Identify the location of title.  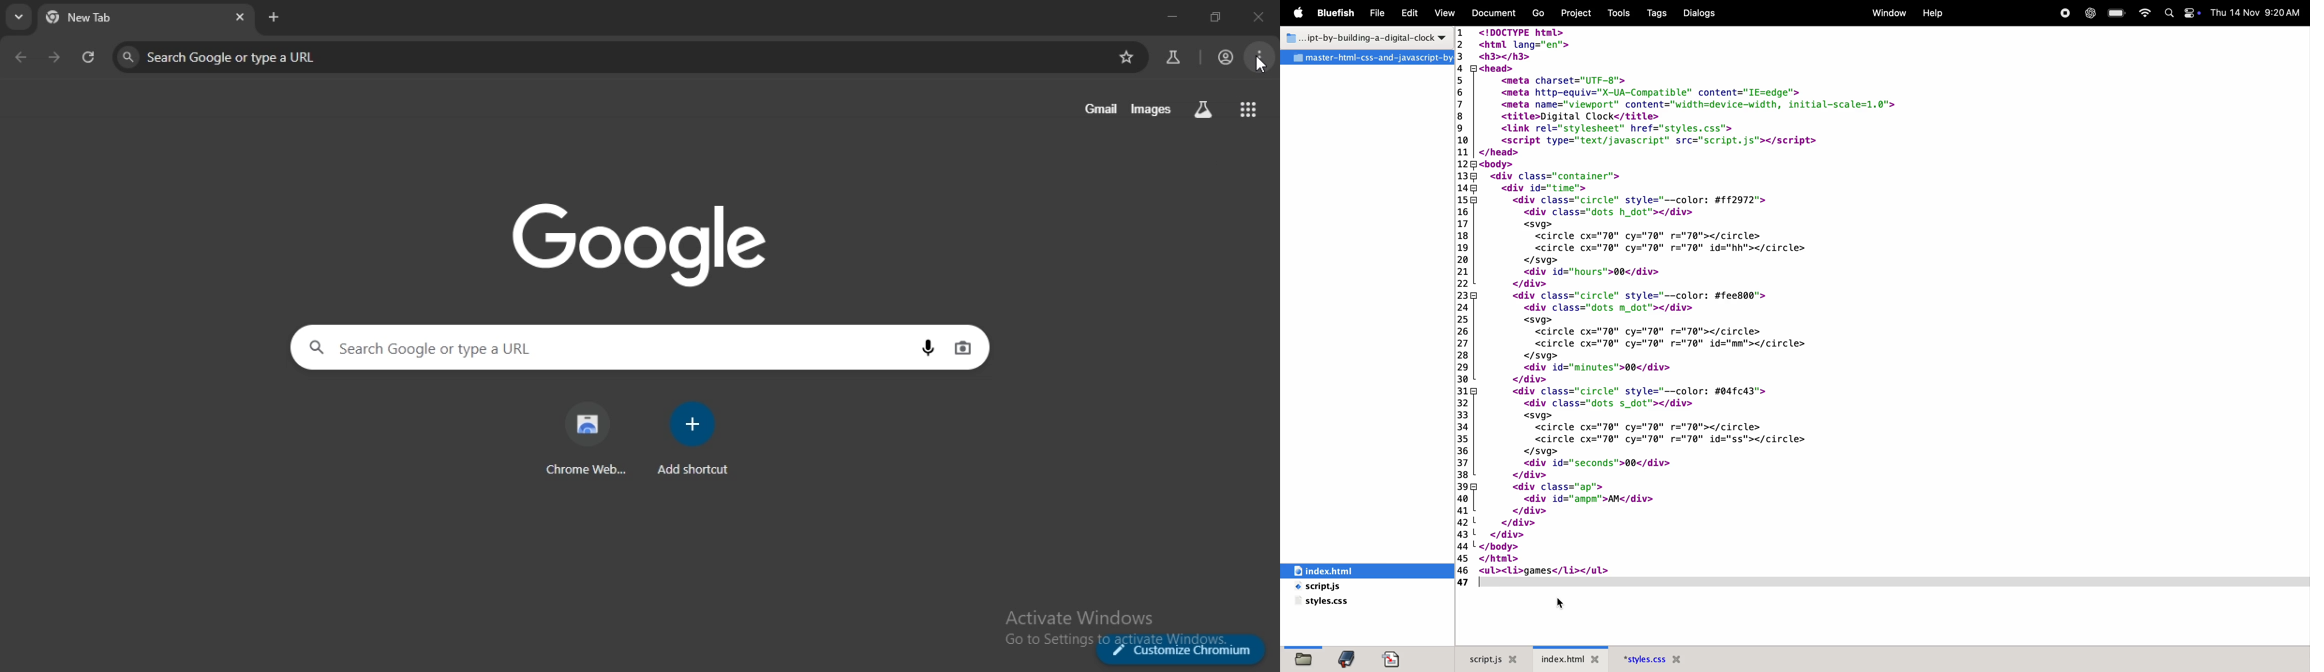
(1363, 36).